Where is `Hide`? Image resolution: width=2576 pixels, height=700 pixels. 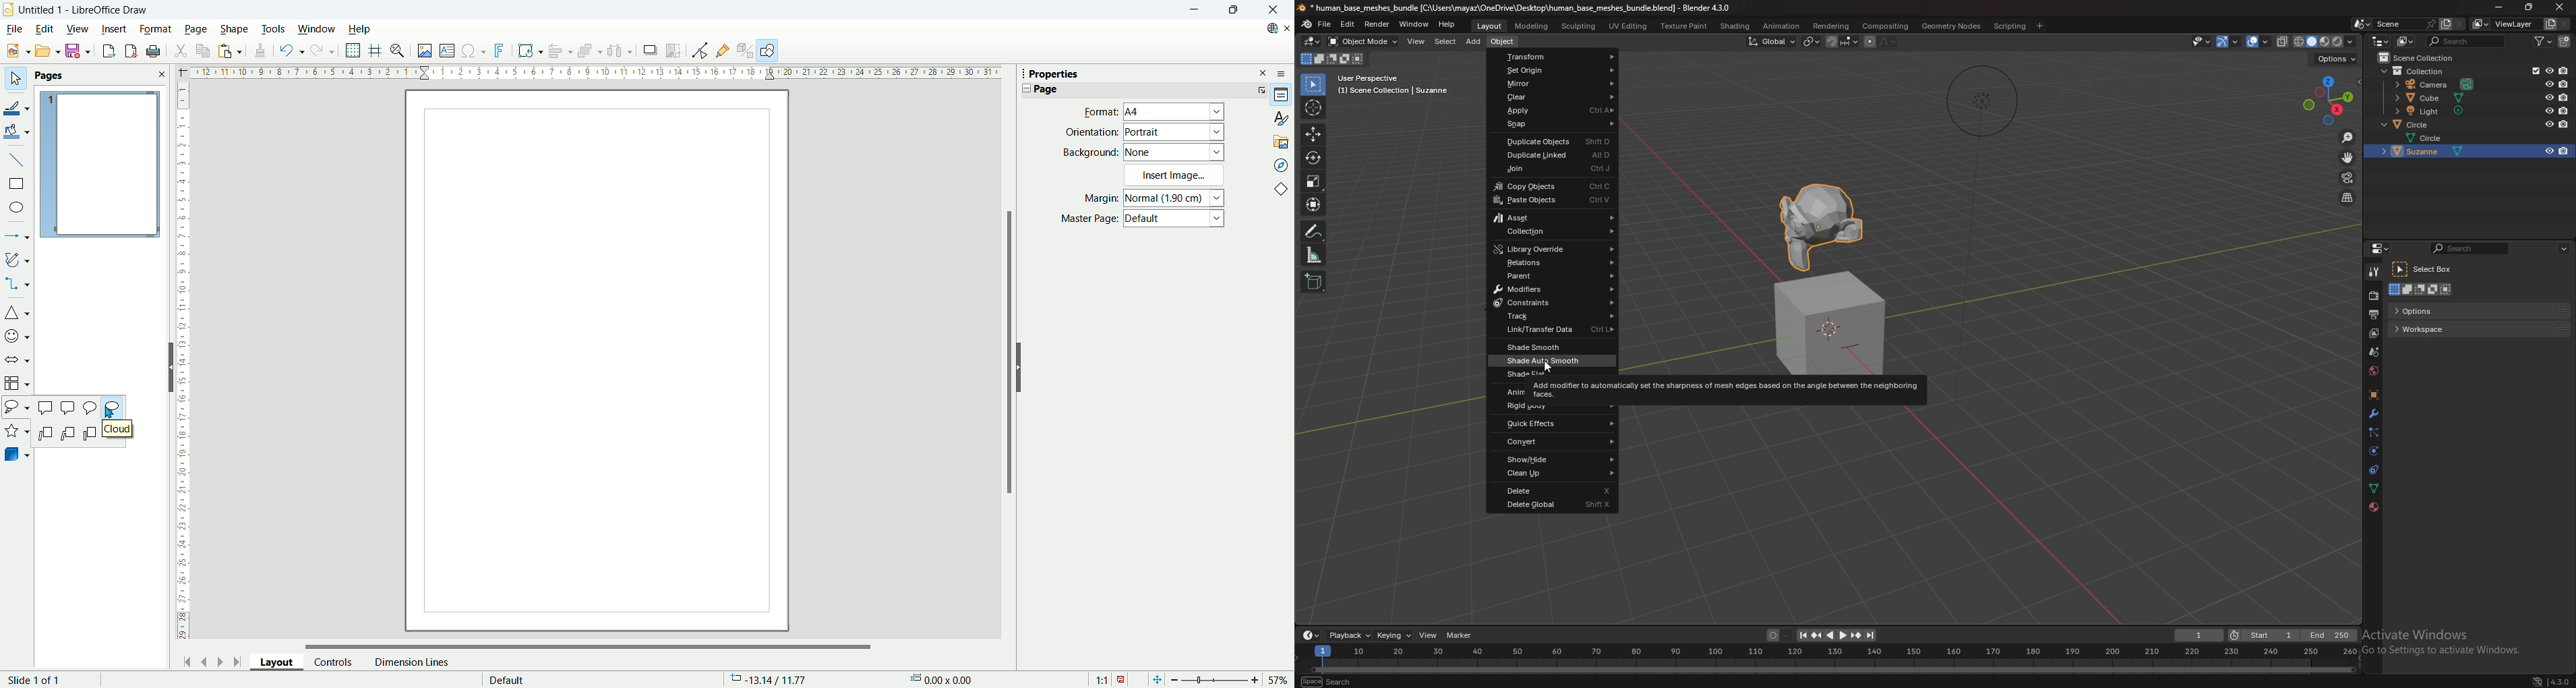 Hide is located at coordinates (169, 366).